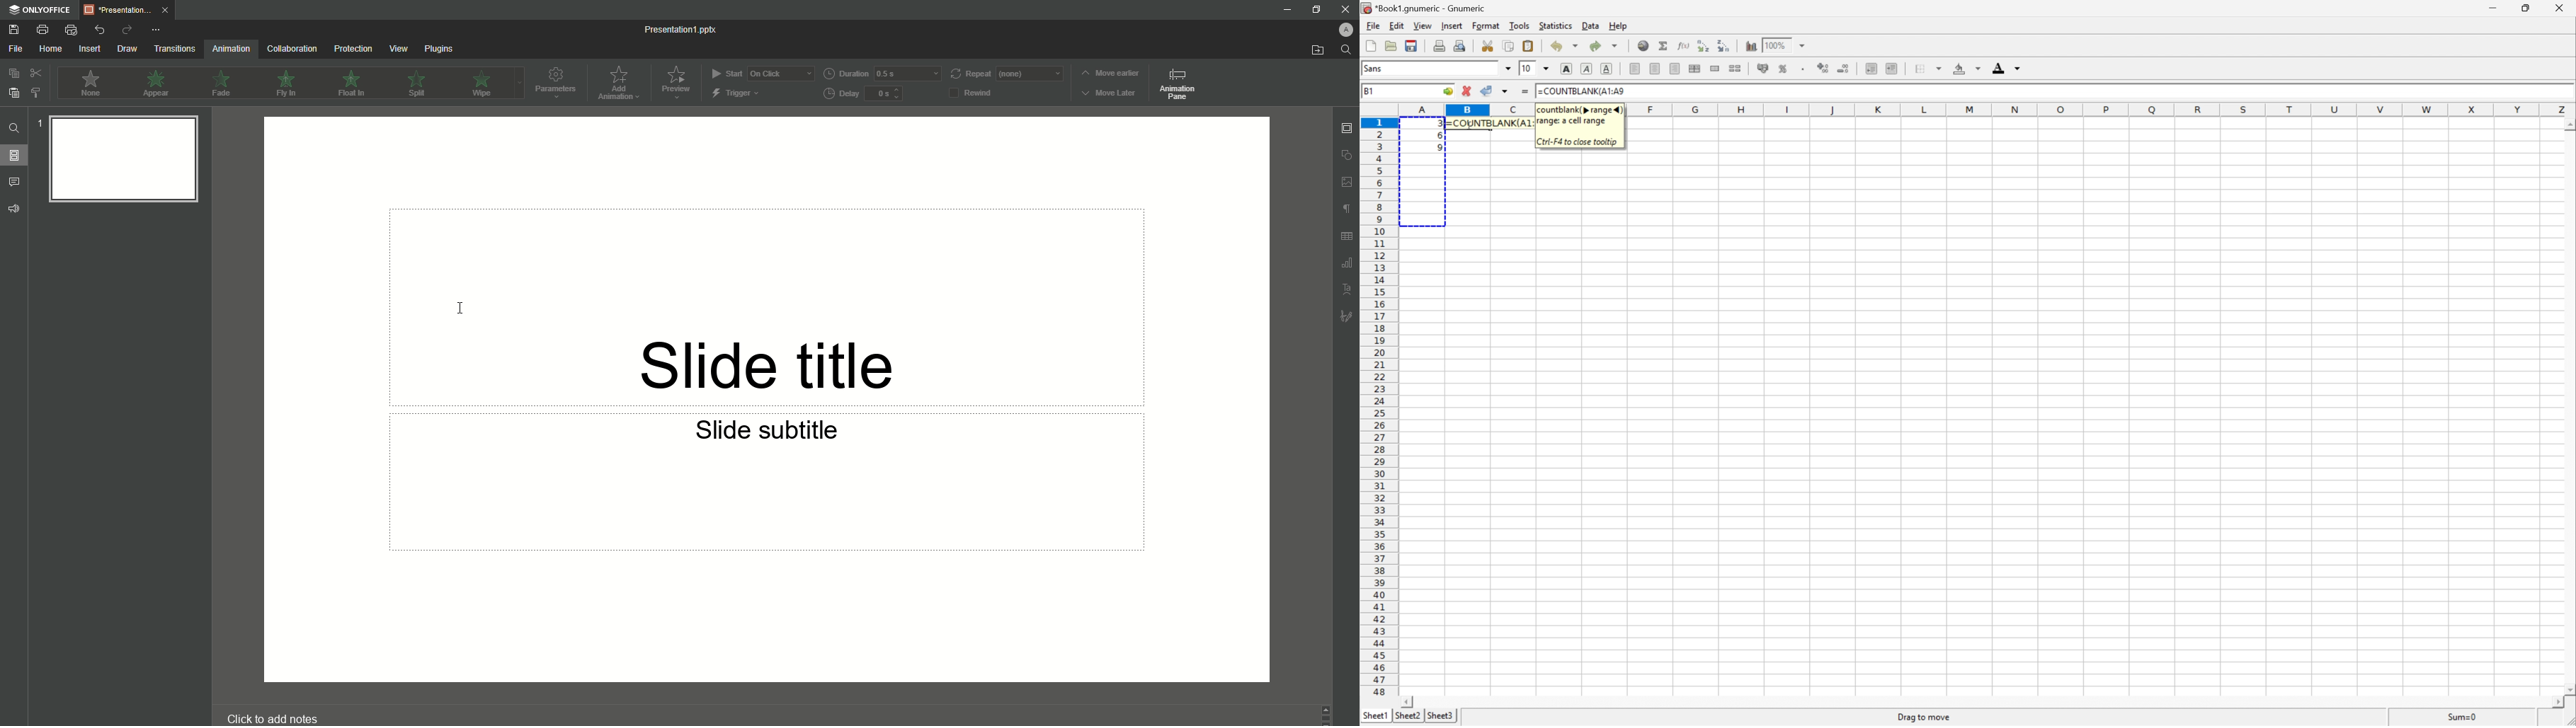  I want to click on Undo, so click(96, 30).